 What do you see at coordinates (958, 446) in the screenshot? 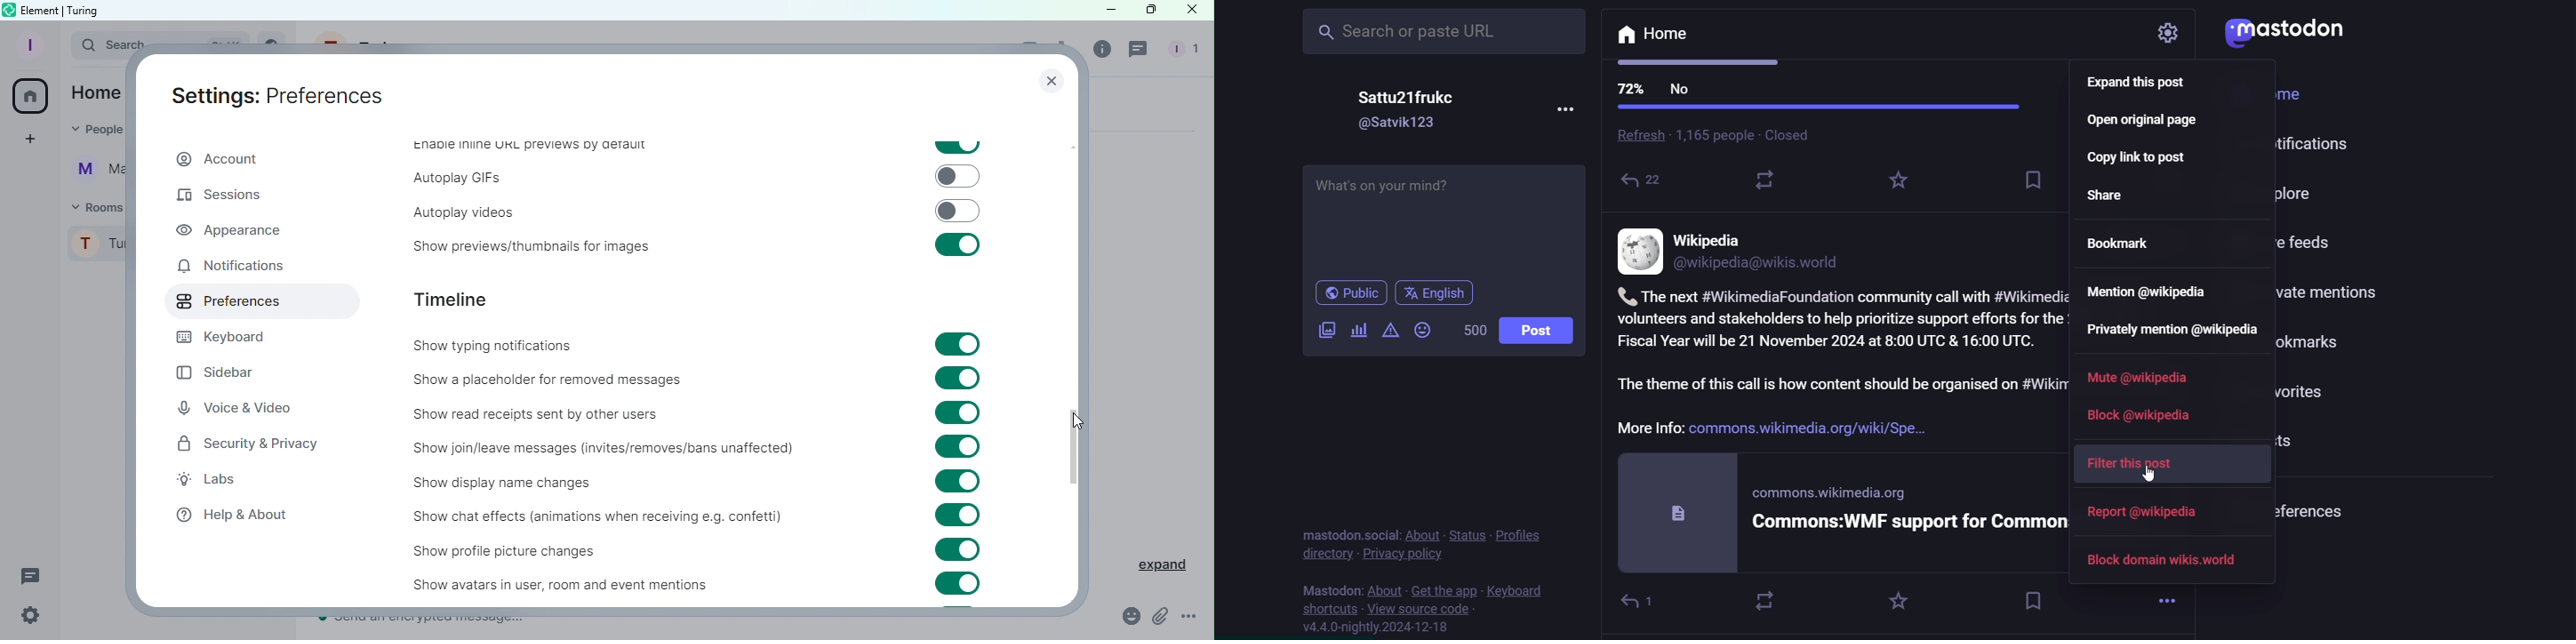
I see `Toggle` at bounding box center [958, 446].